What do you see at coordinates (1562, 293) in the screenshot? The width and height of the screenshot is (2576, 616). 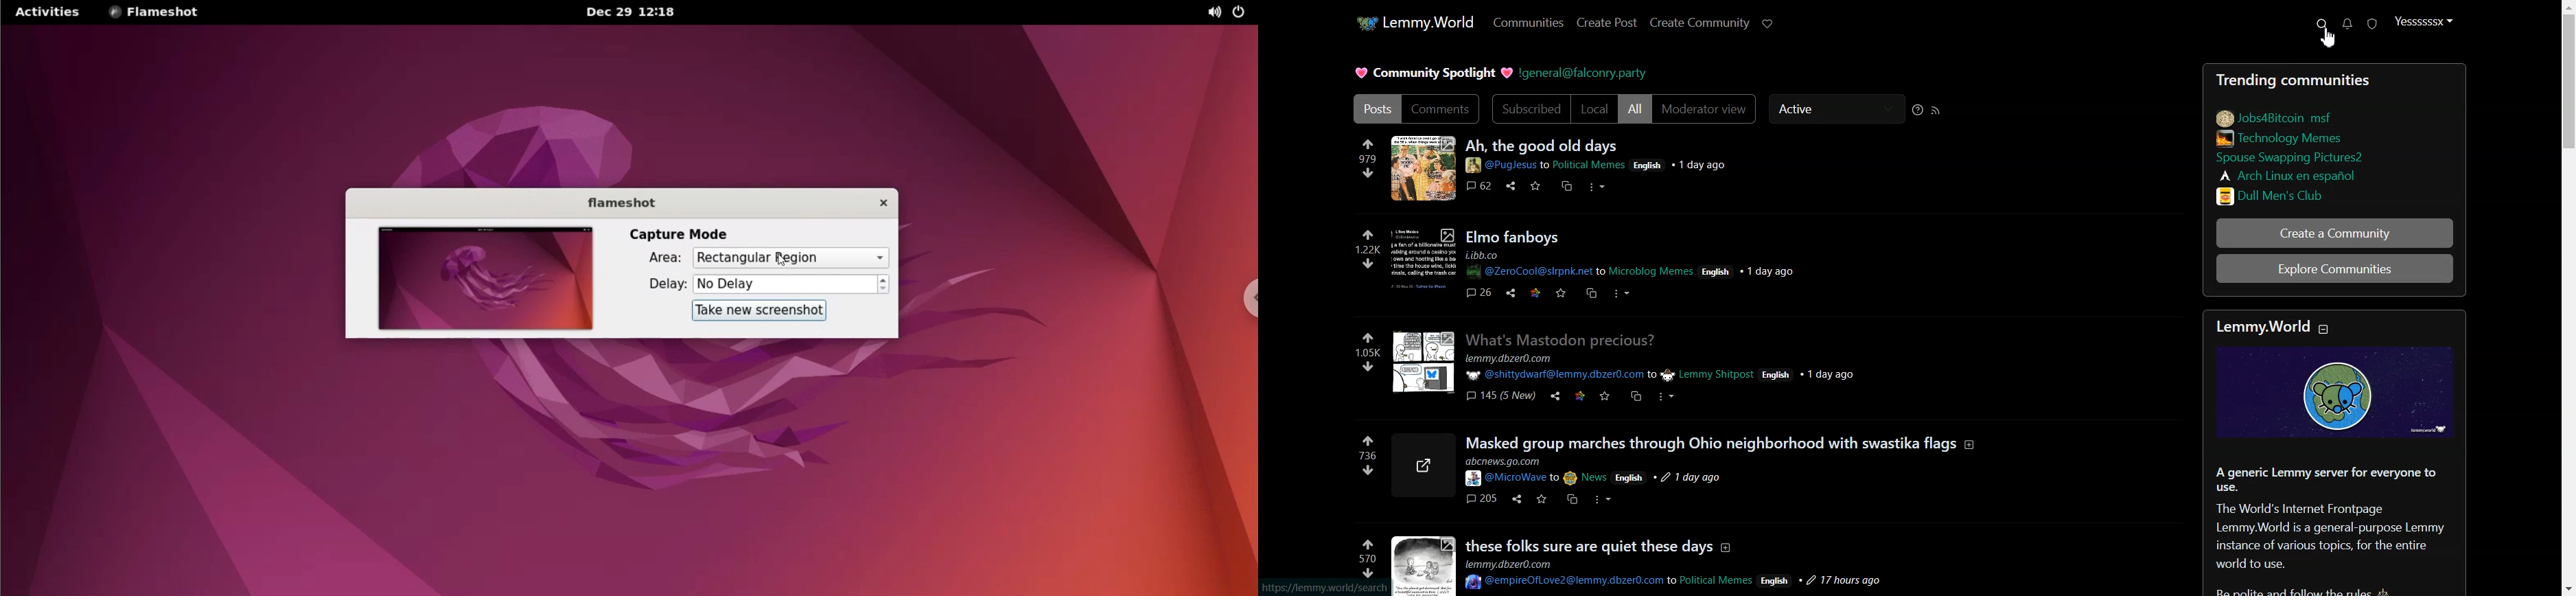 I see `save` at bounding box center [1562, 293].